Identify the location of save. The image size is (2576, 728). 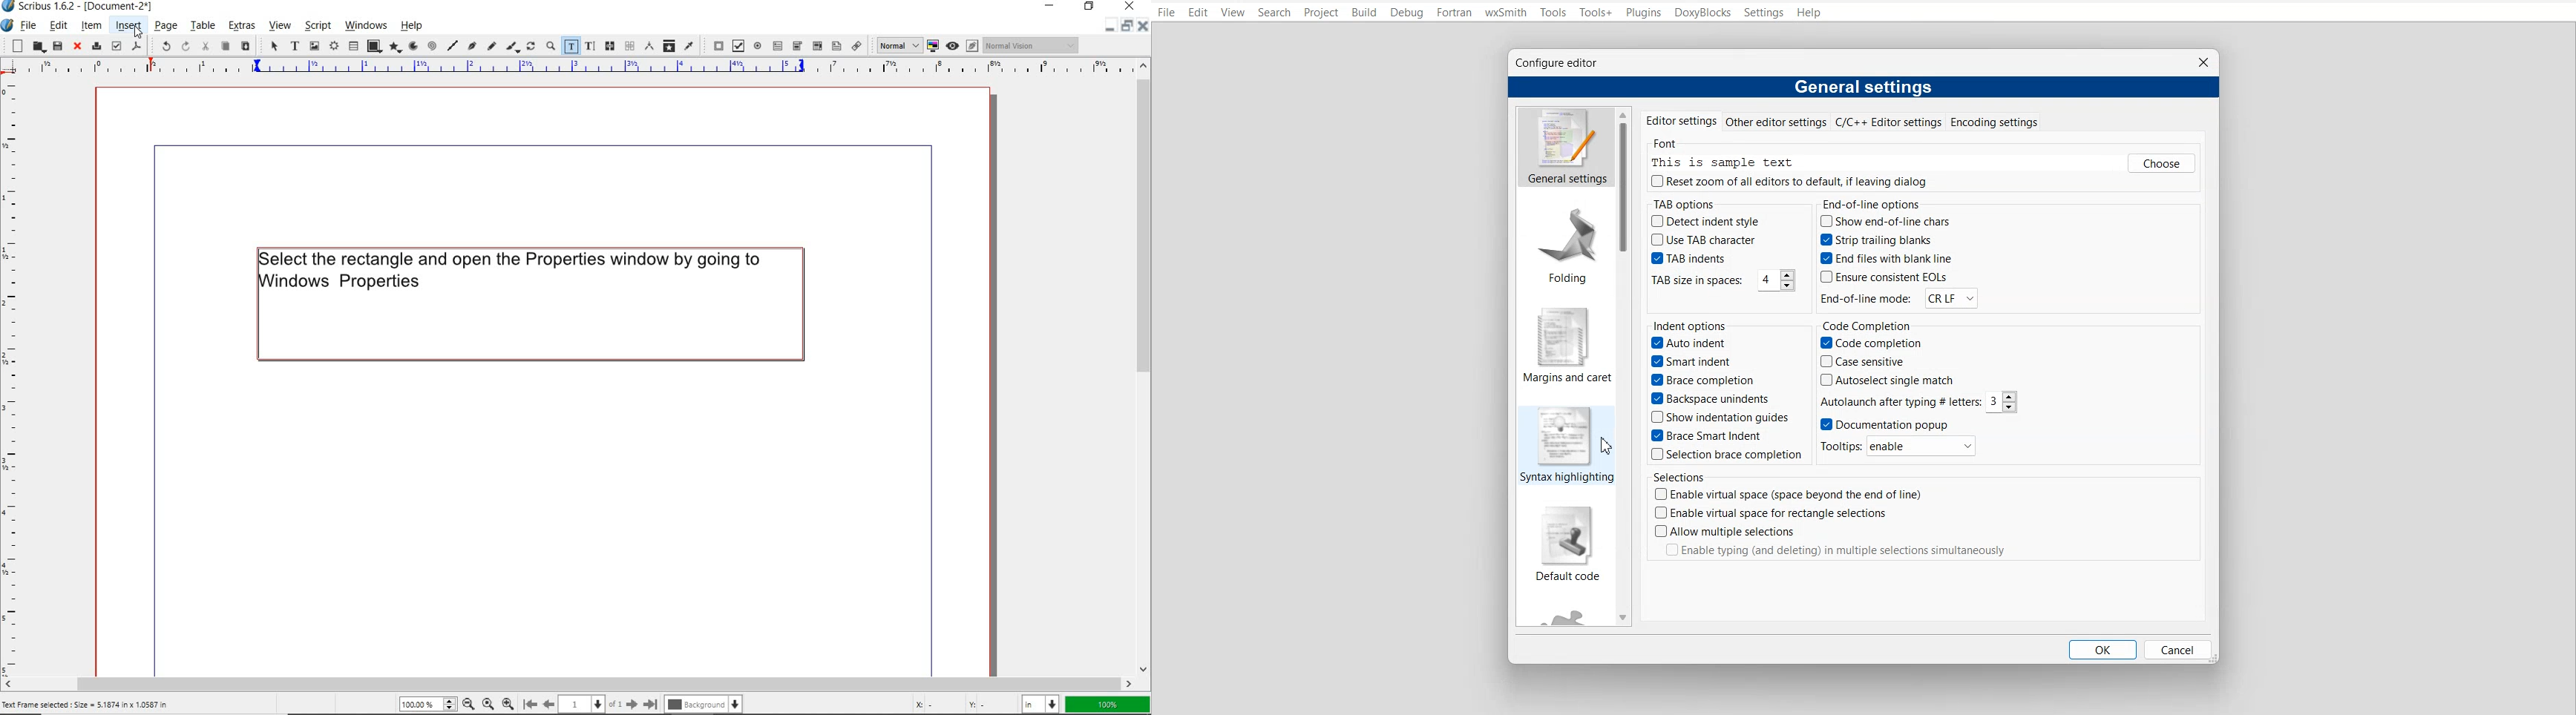
(57, 46).